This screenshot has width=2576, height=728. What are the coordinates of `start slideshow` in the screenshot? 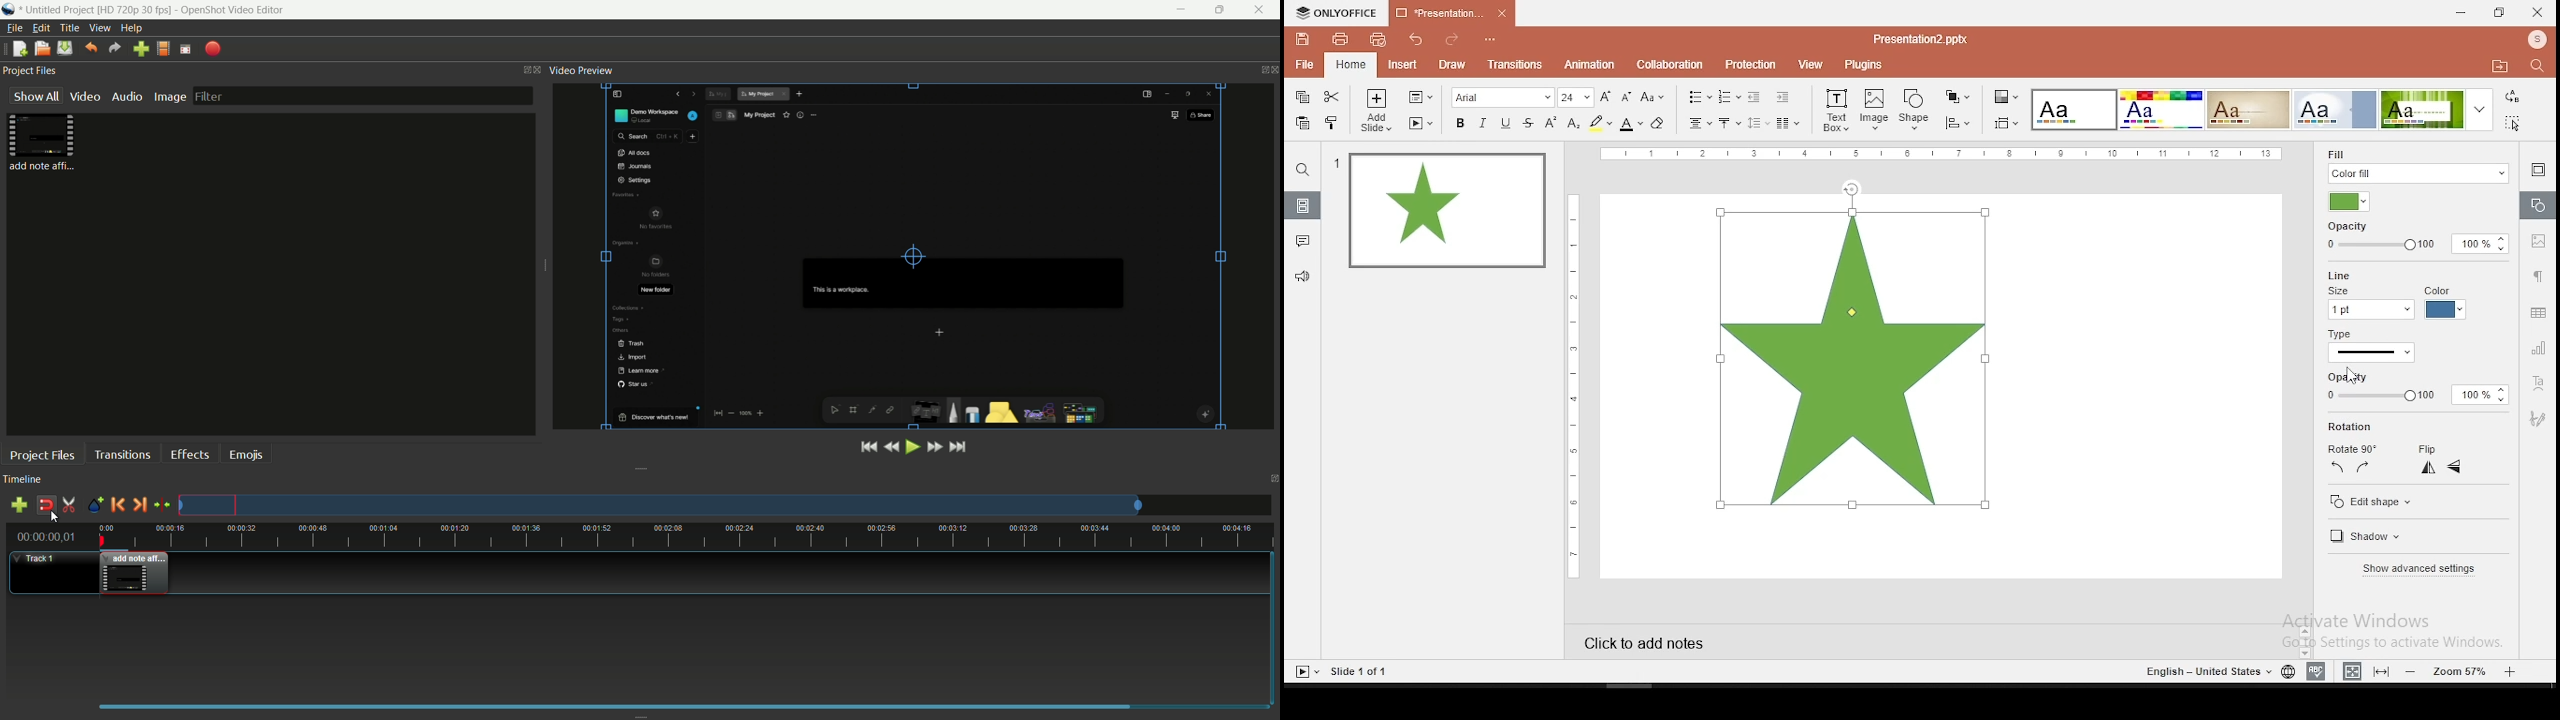 It's located at (1306, 672).